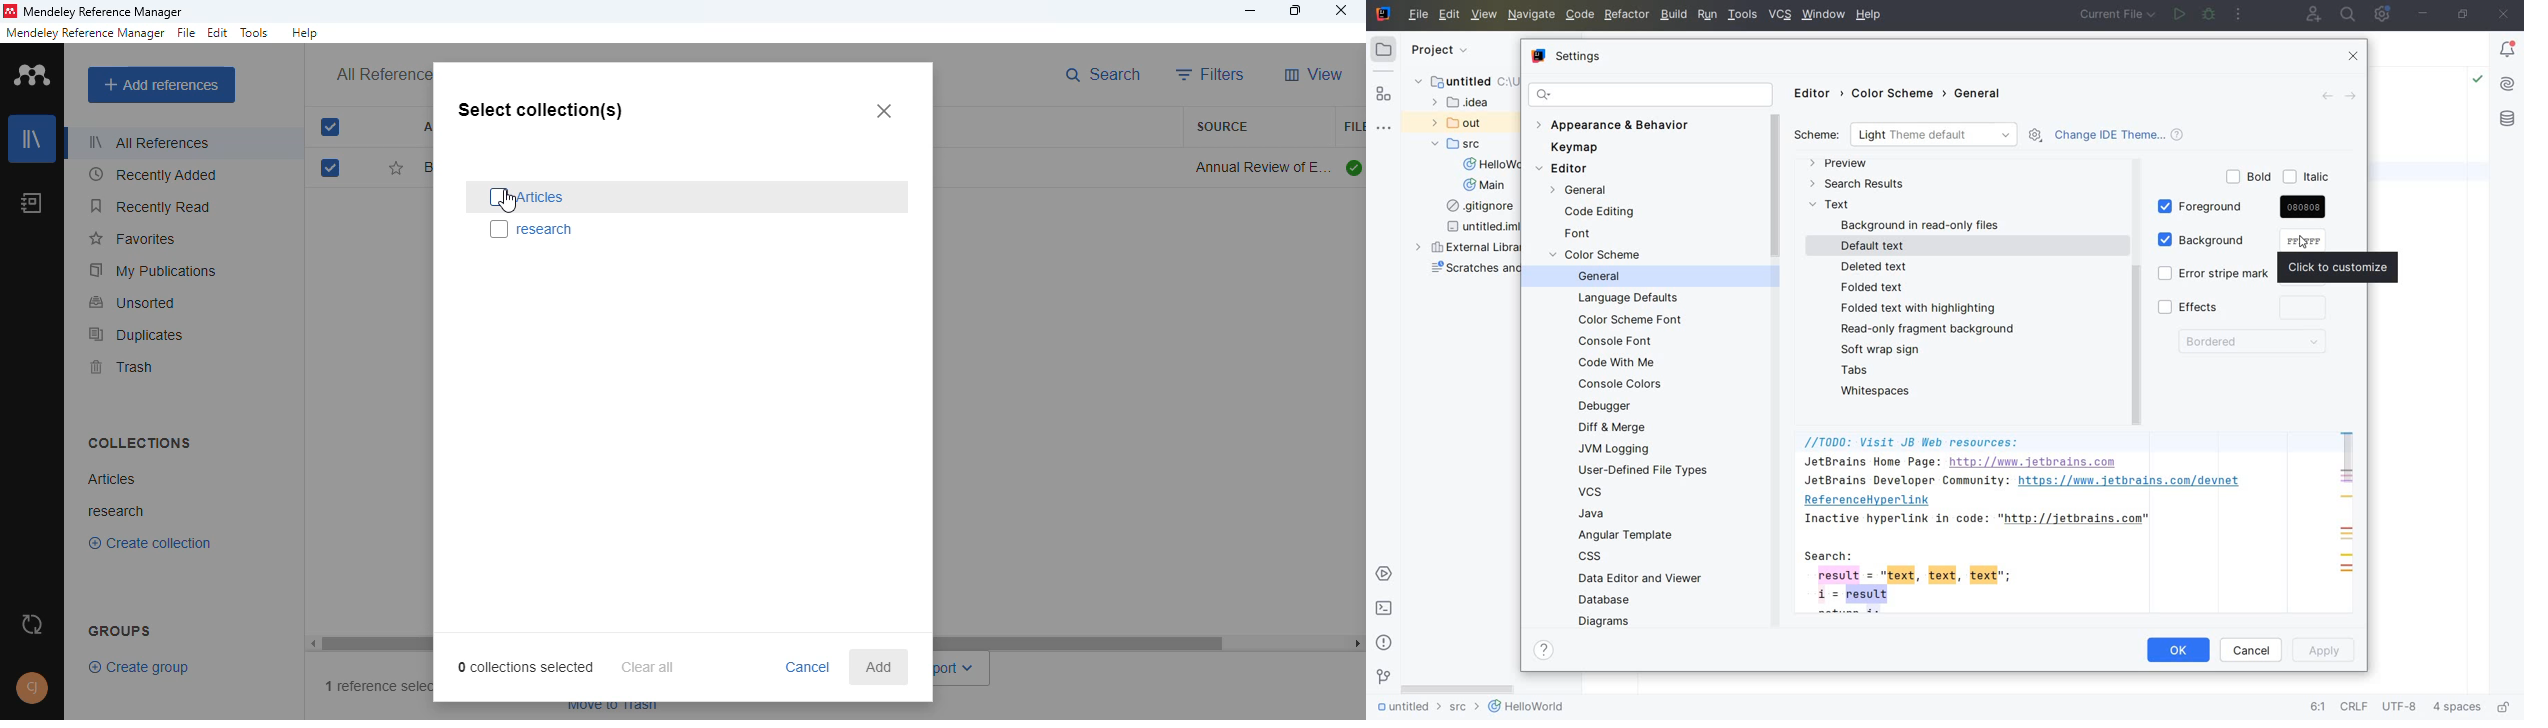  Describe the element at coordinates (1261, 167) in the screenshot. I see `annual review of environment and resources` at that location.